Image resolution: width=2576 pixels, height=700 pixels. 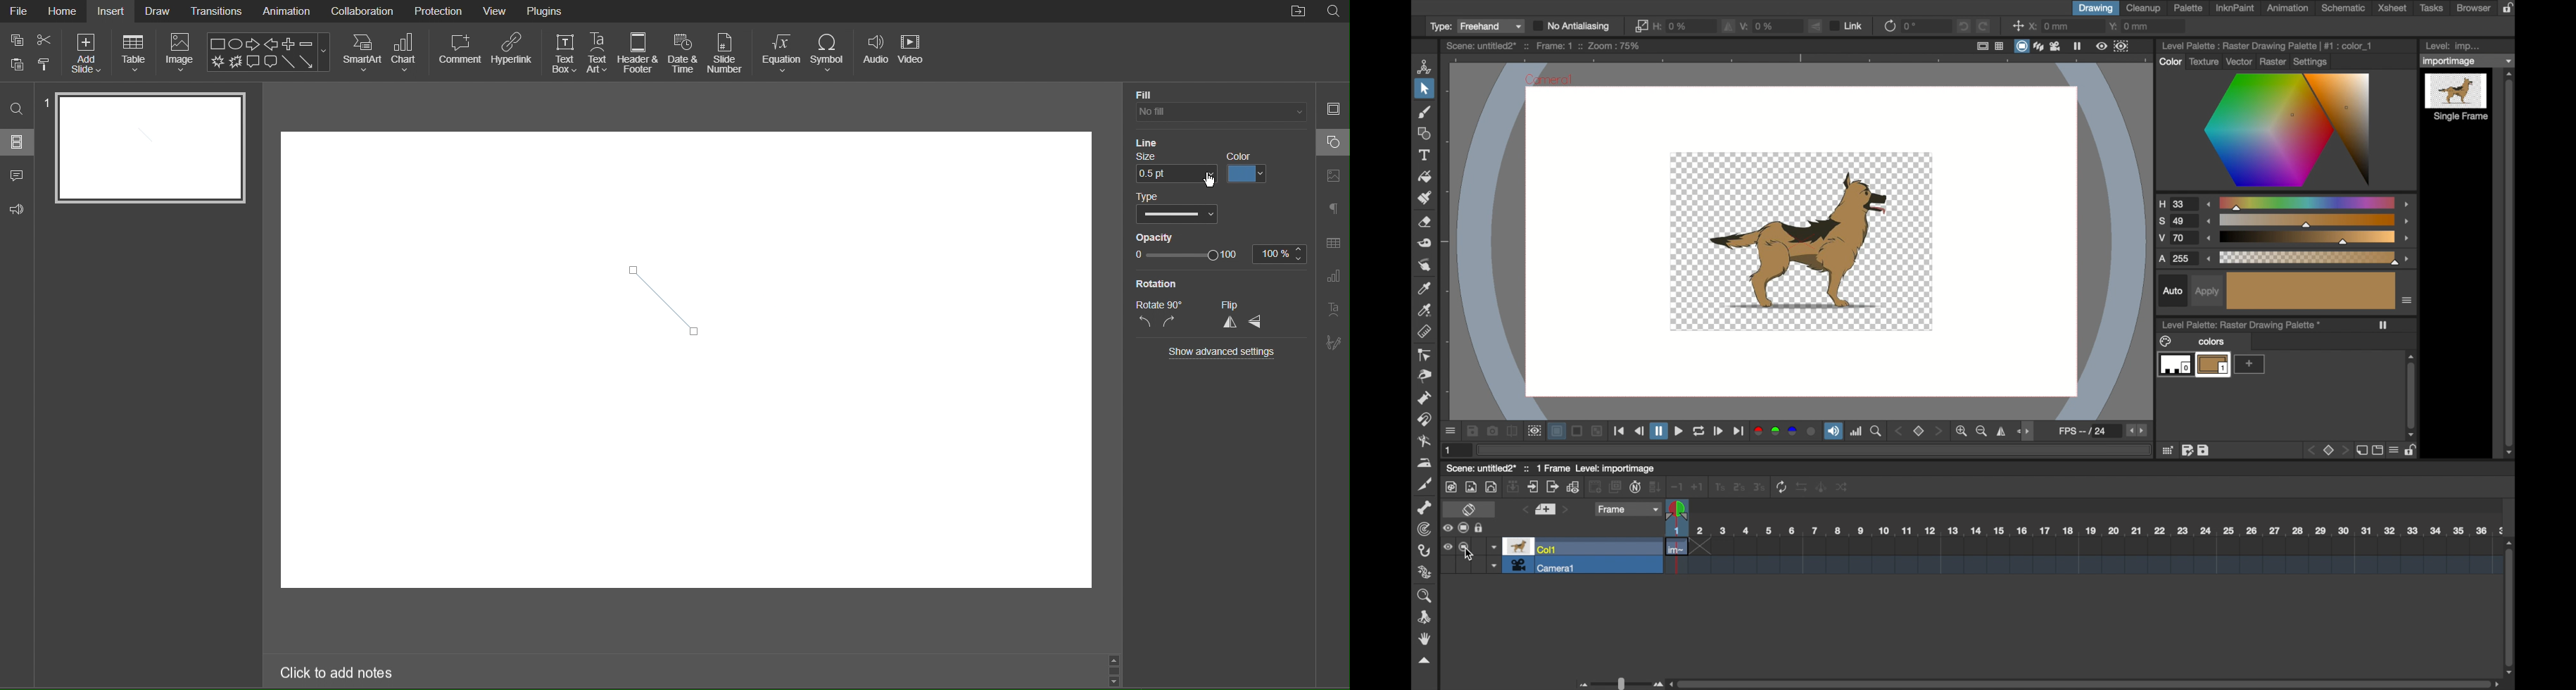 What do you see at coordinates (726, 52) in the screenshot?
I see `Slide Number ` at bounding box center [726, 52].